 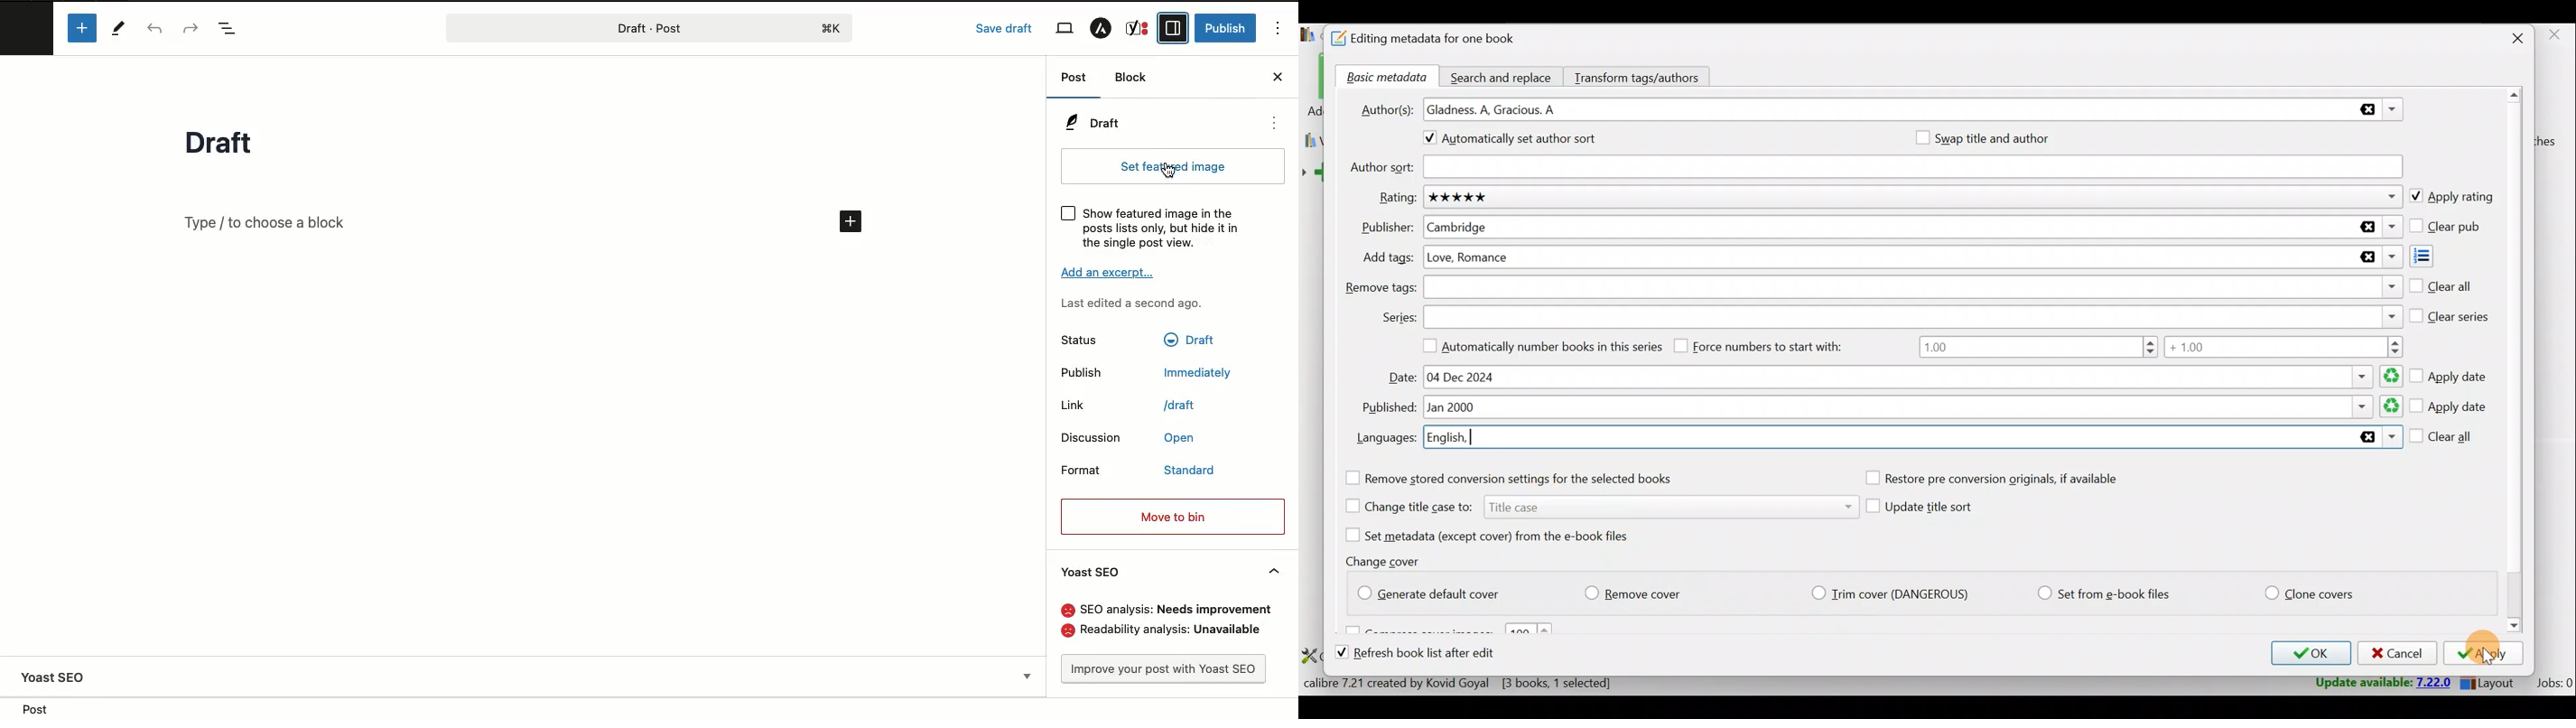 I want to click on Published:, so click(x=1386, y=408).